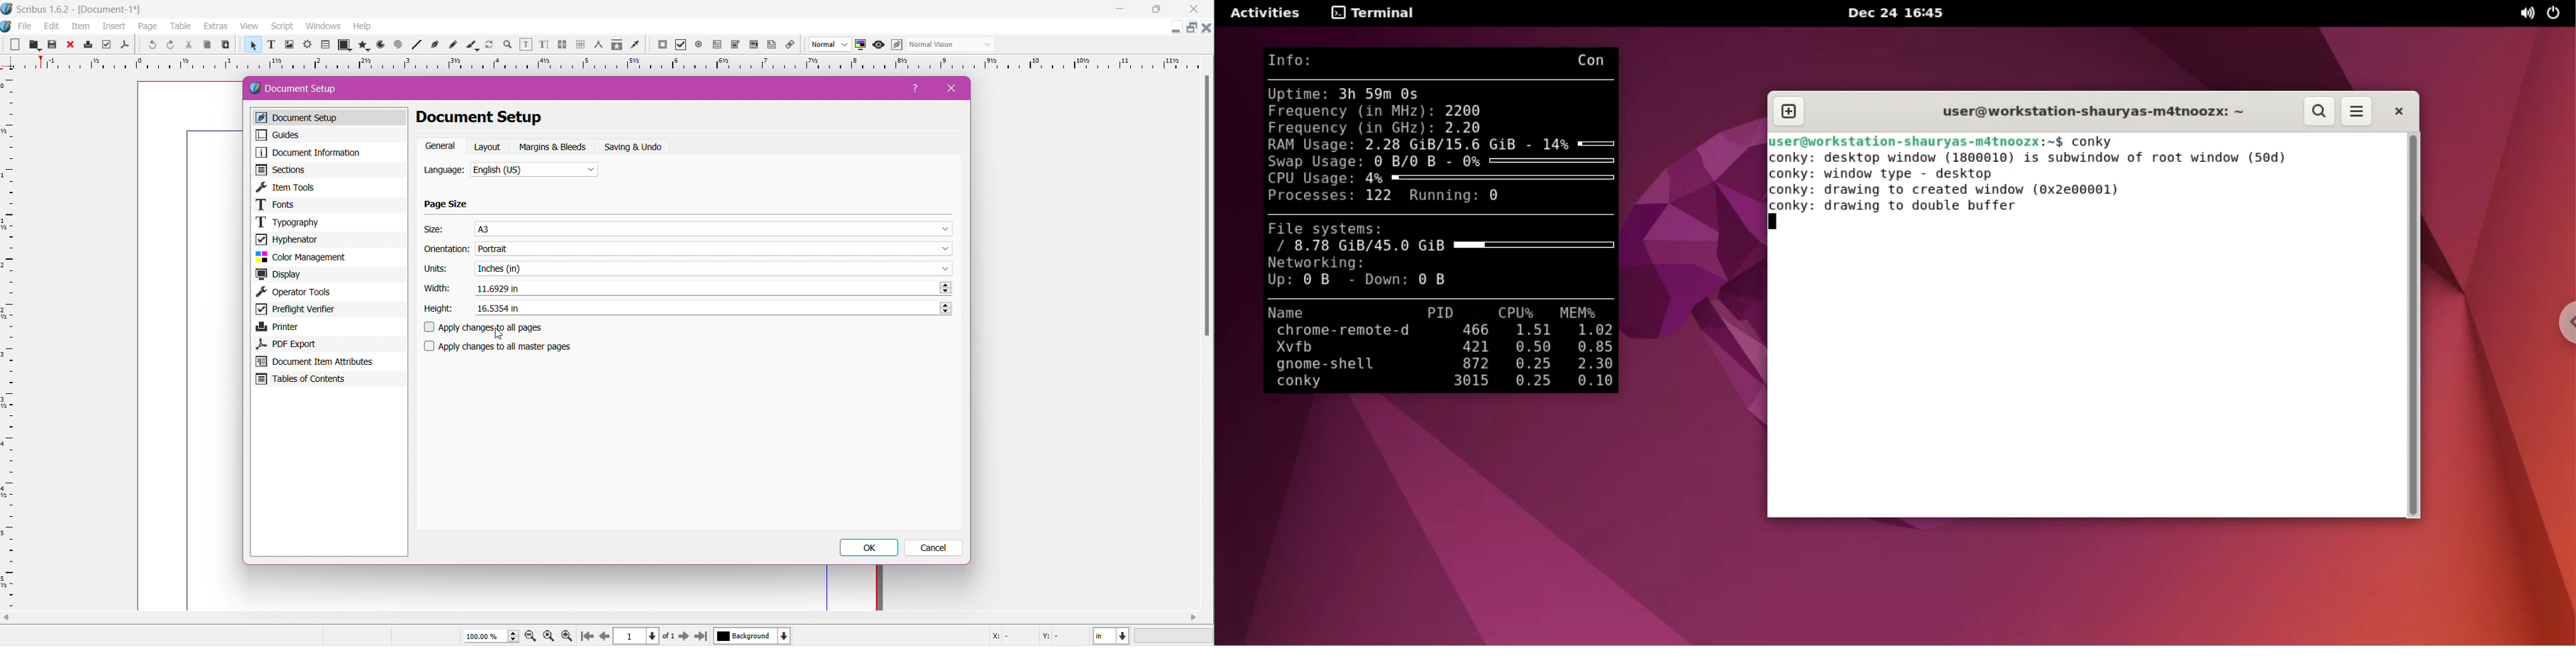  What do you see at coordinates (684, 637) in the screenshot?
I see `go to next page` at bounding box center [684, 637].